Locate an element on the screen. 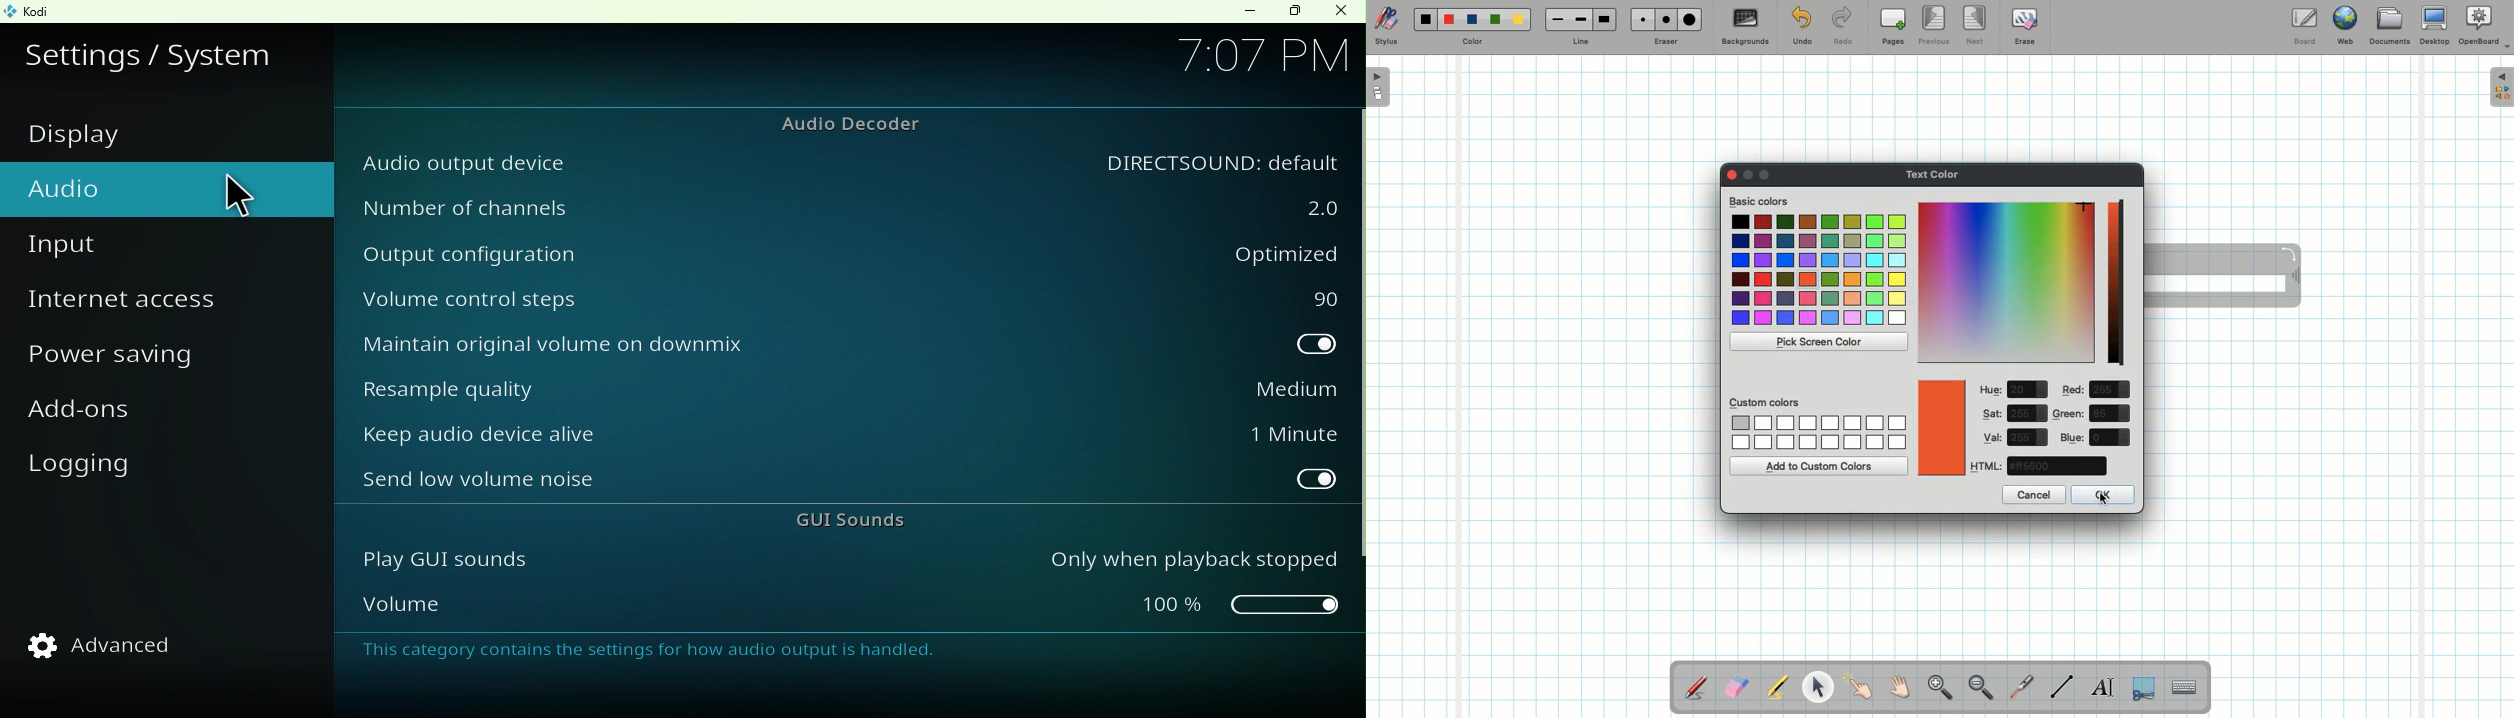  Kodi icon is located at coordinates (32, 11).